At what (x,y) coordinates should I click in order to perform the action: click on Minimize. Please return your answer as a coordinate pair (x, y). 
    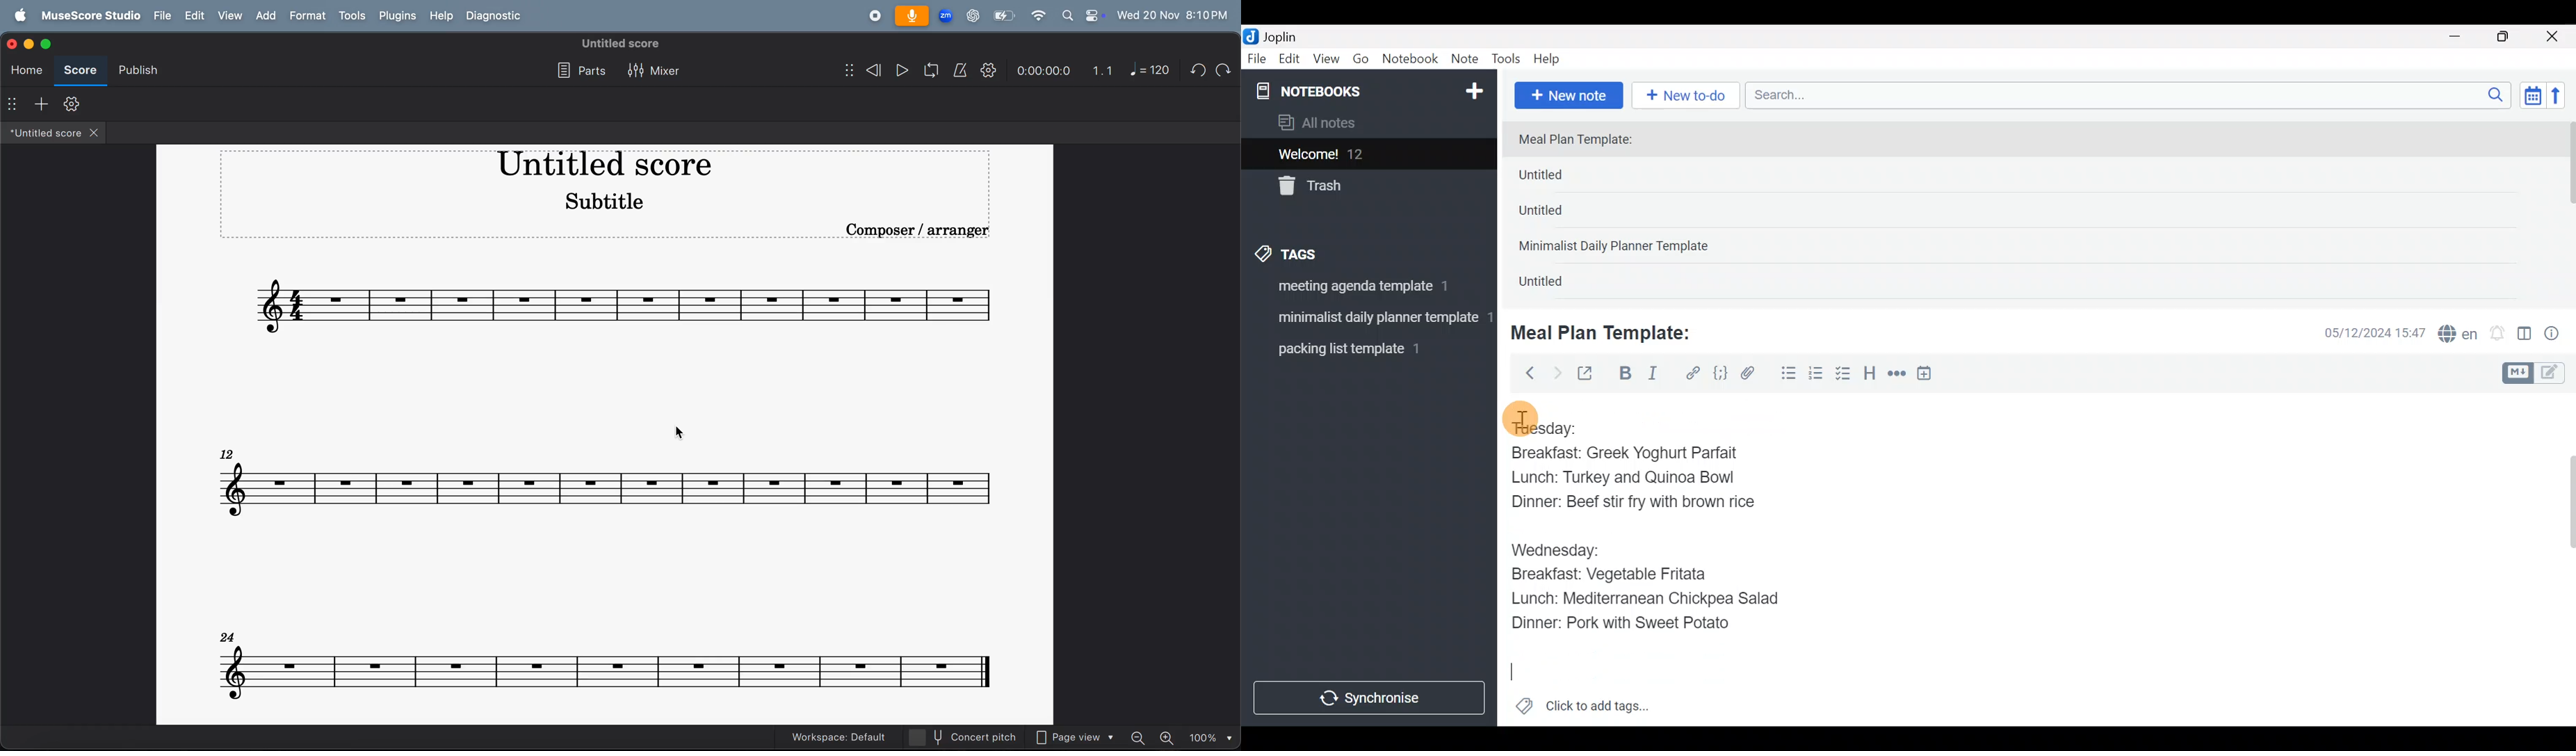
    Looking at the image, I should click on (2463, 35).